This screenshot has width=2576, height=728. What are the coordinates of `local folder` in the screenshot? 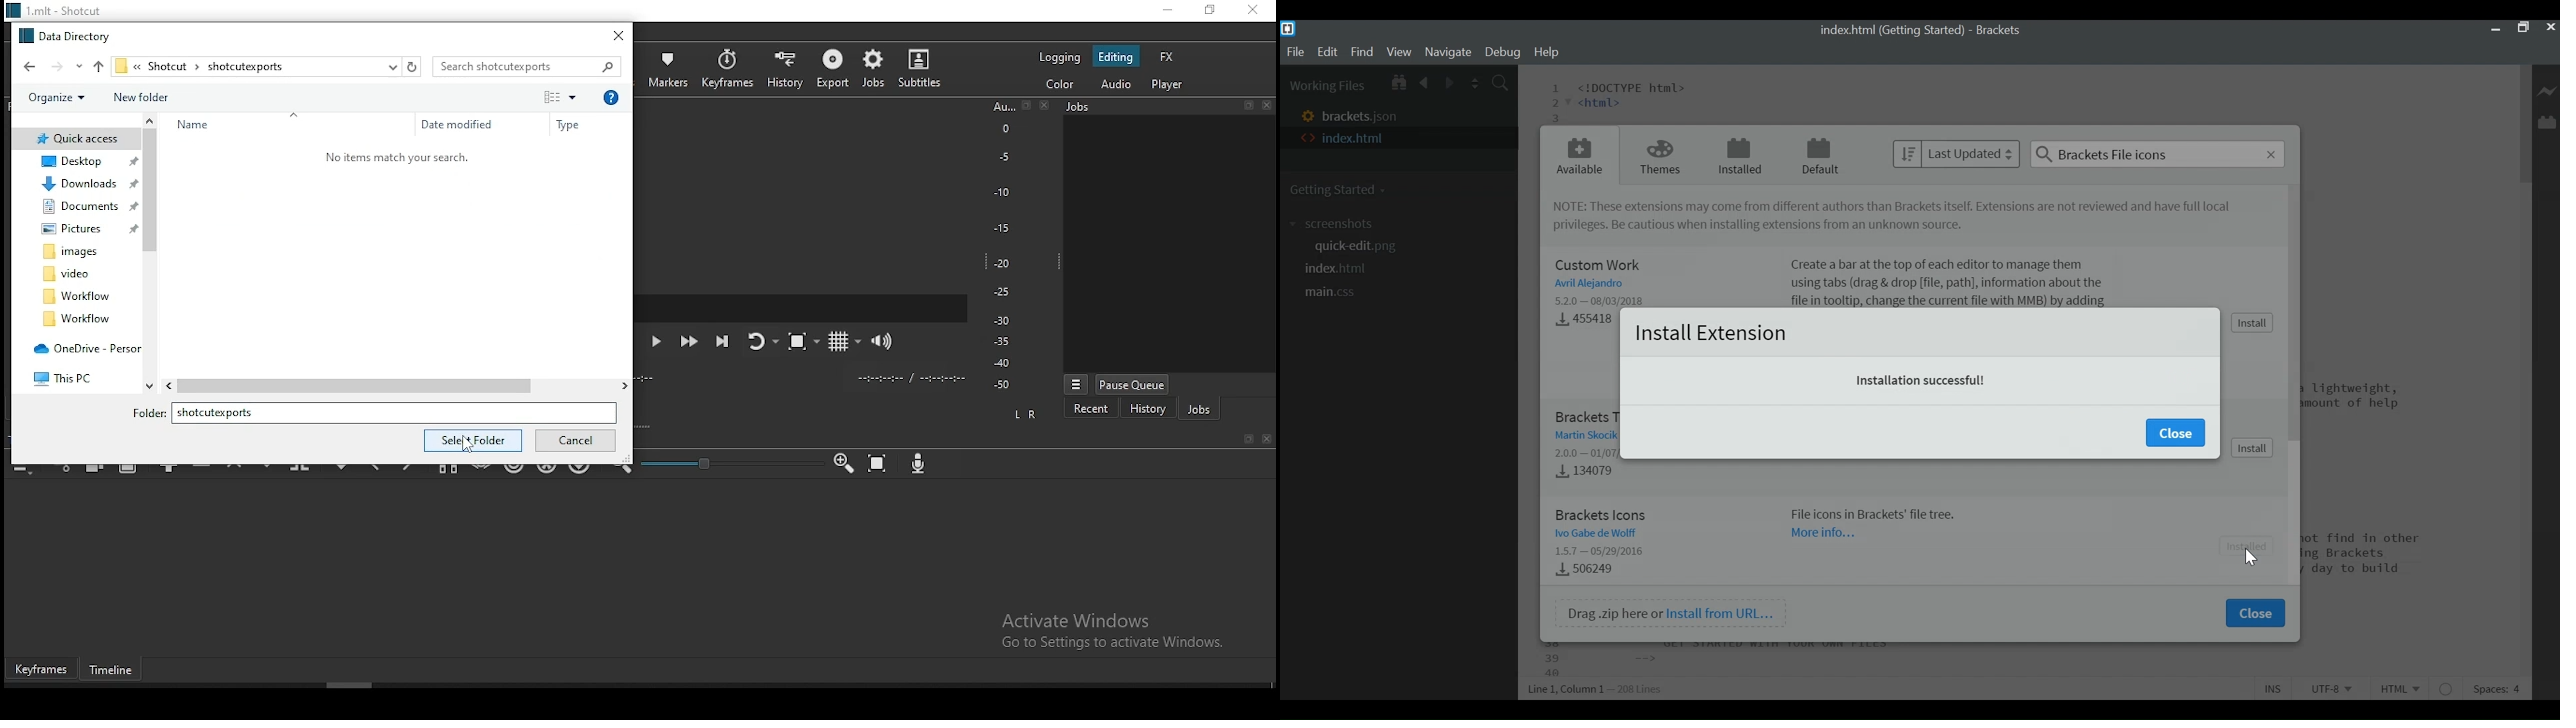 It's located at (80, 208).